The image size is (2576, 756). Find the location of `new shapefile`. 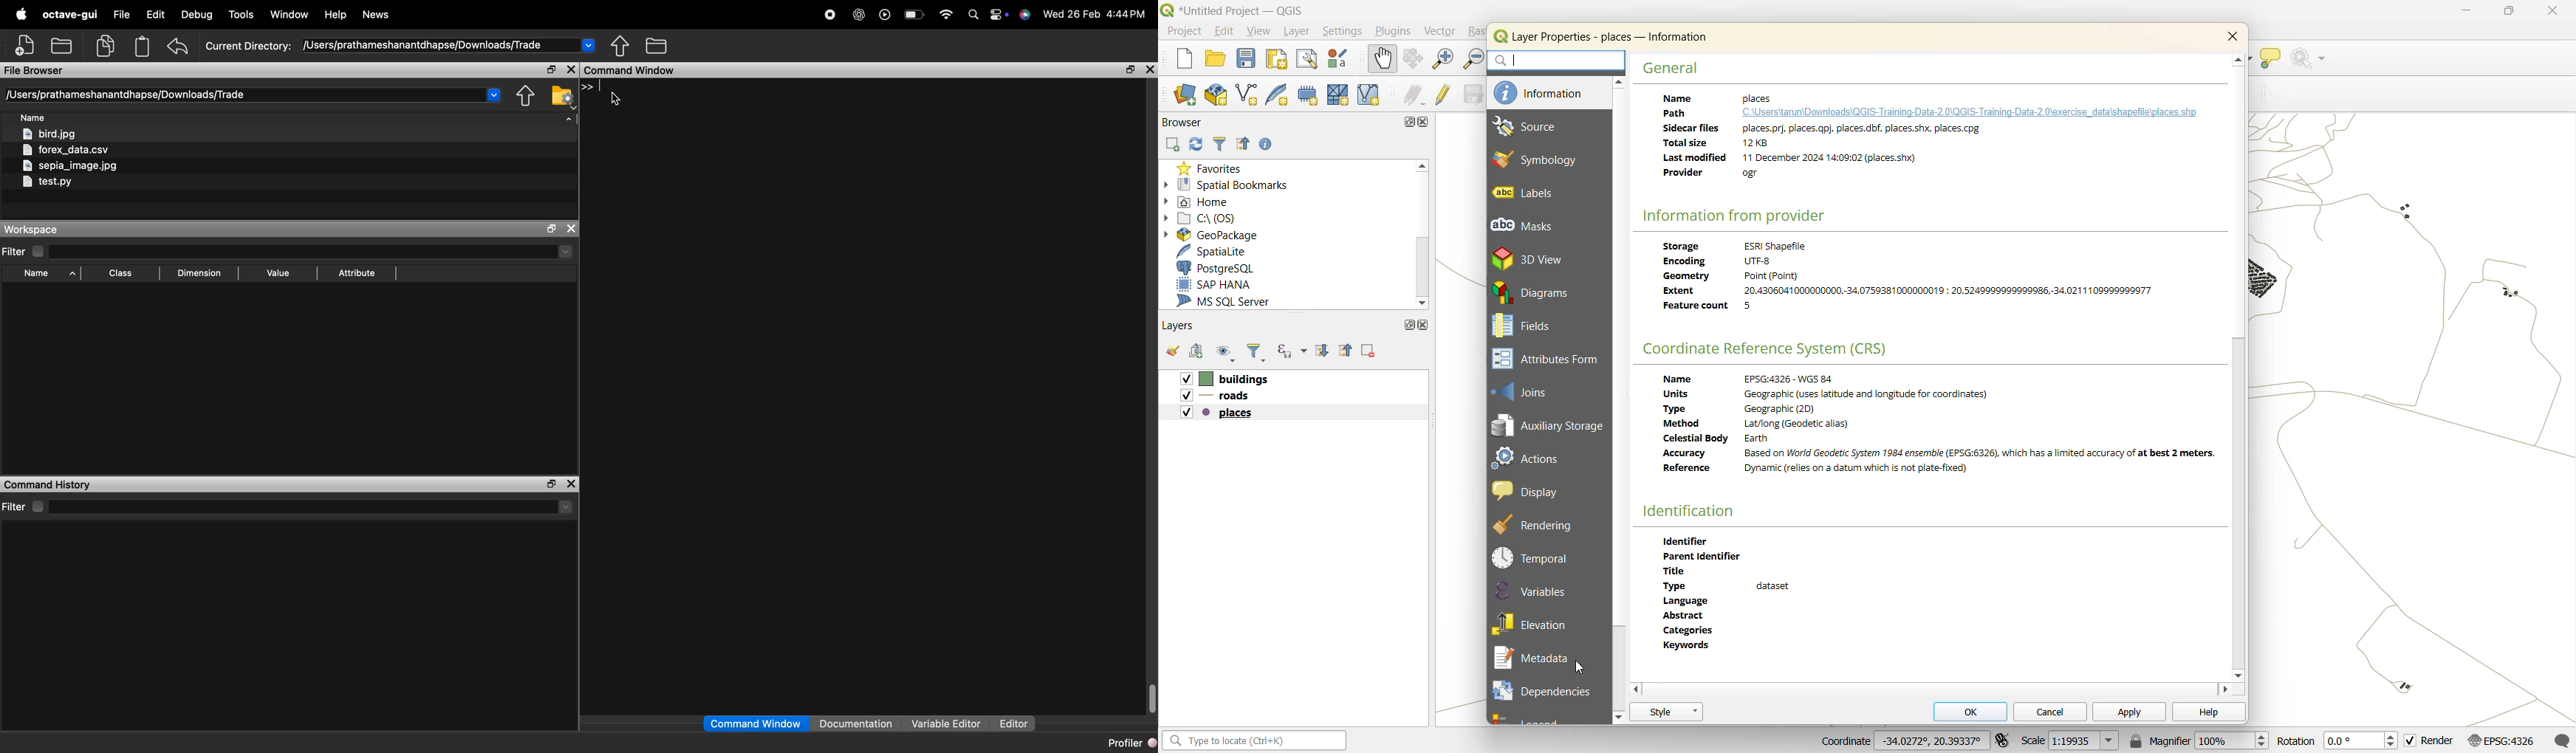

new shapefile is located at coordinates (1253, 94).